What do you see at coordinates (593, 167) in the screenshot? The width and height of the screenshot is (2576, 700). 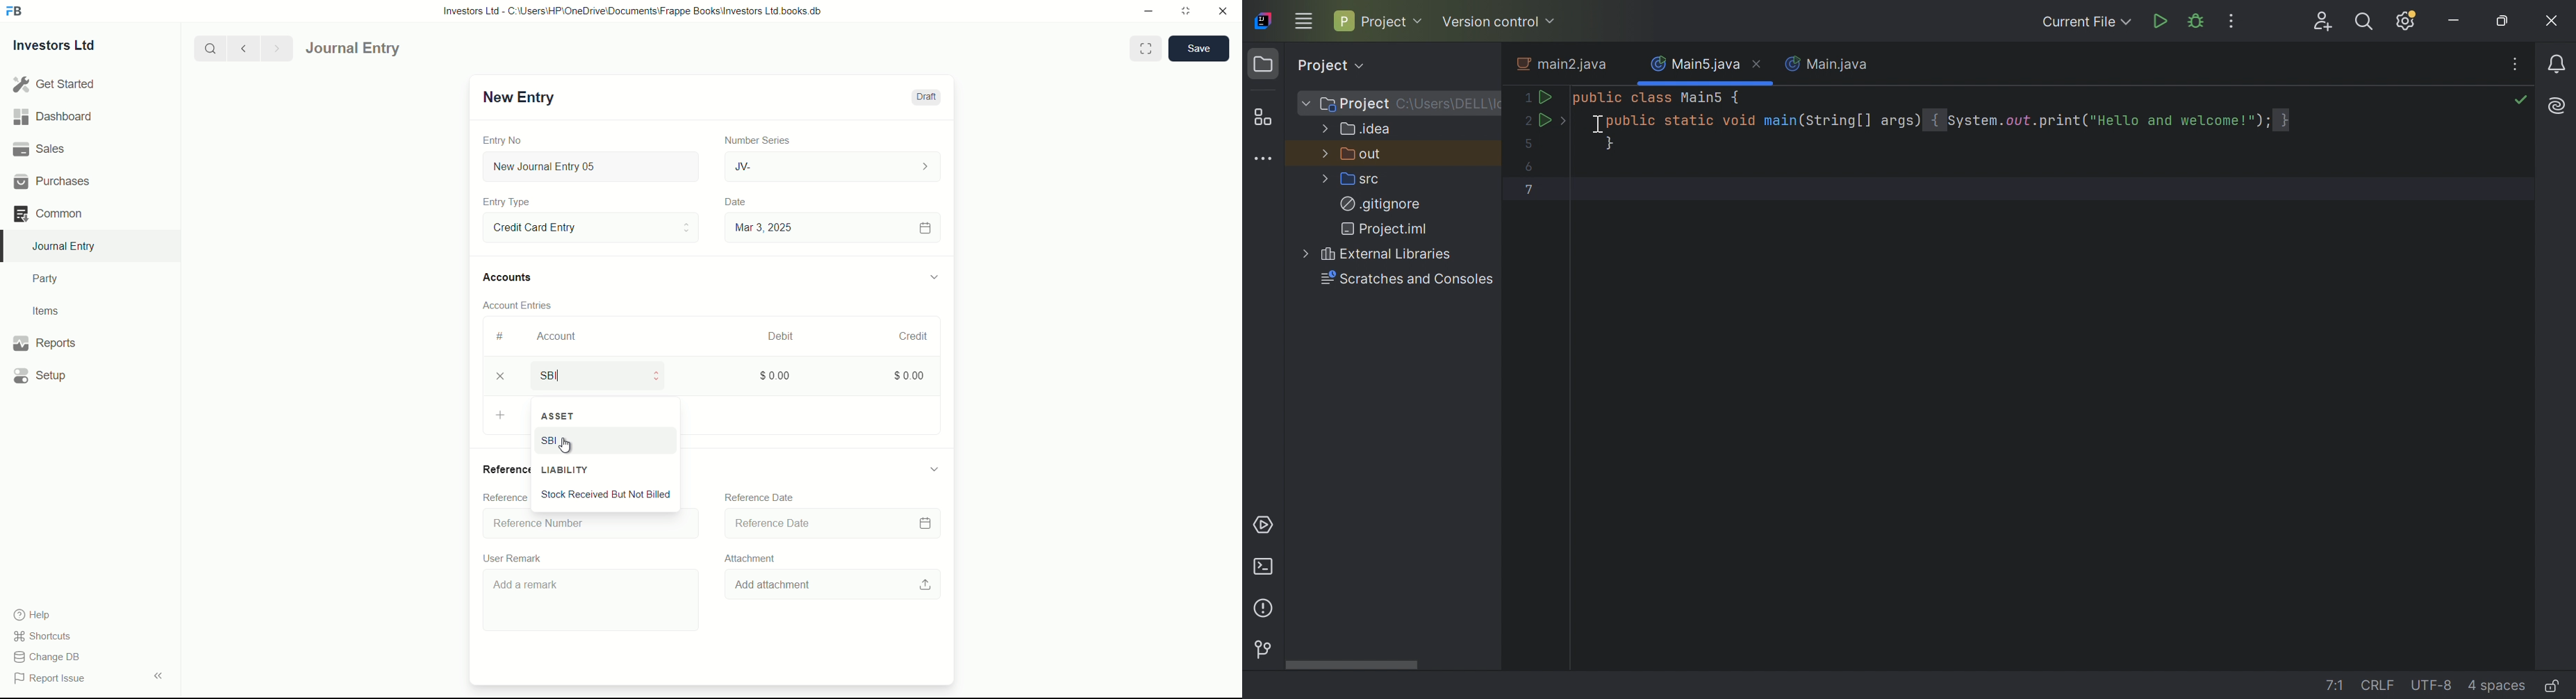 I see `New Journal Entry 05` at bounding box center [593, 167].